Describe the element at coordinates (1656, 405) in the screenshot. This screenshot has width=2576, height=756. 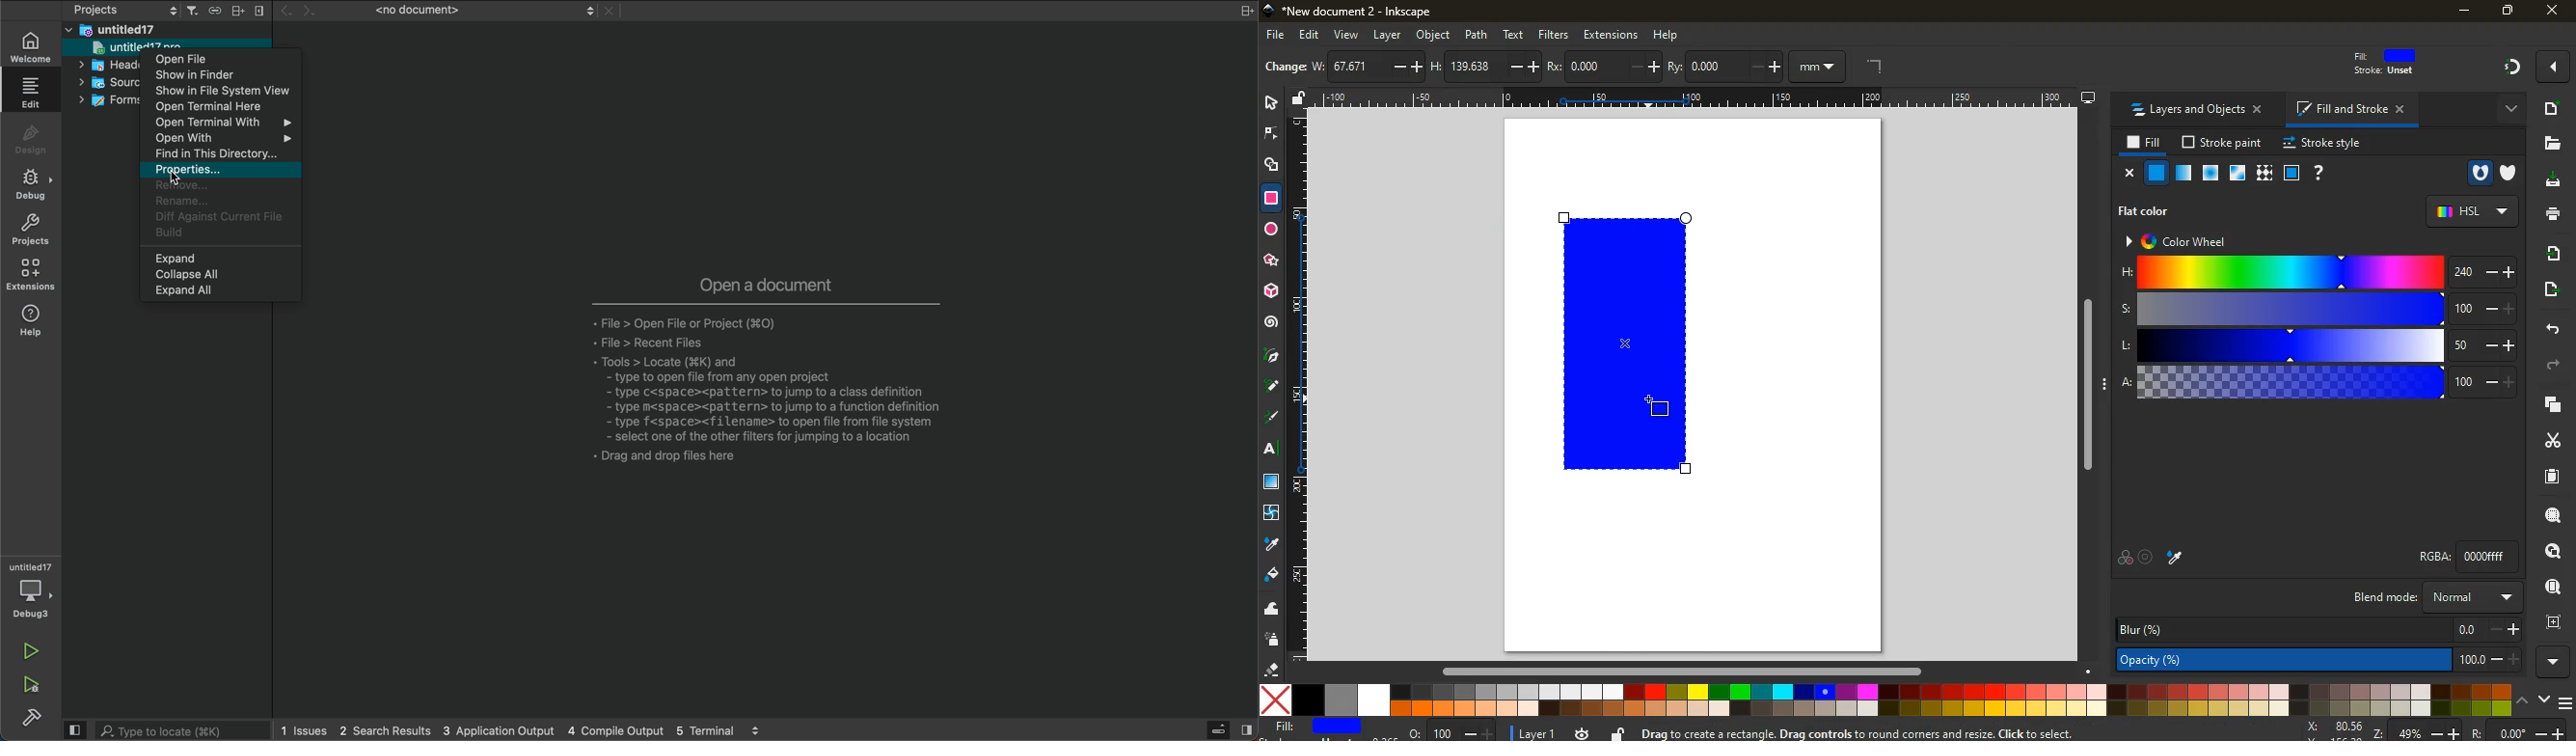
I see `Cursor` at that location.